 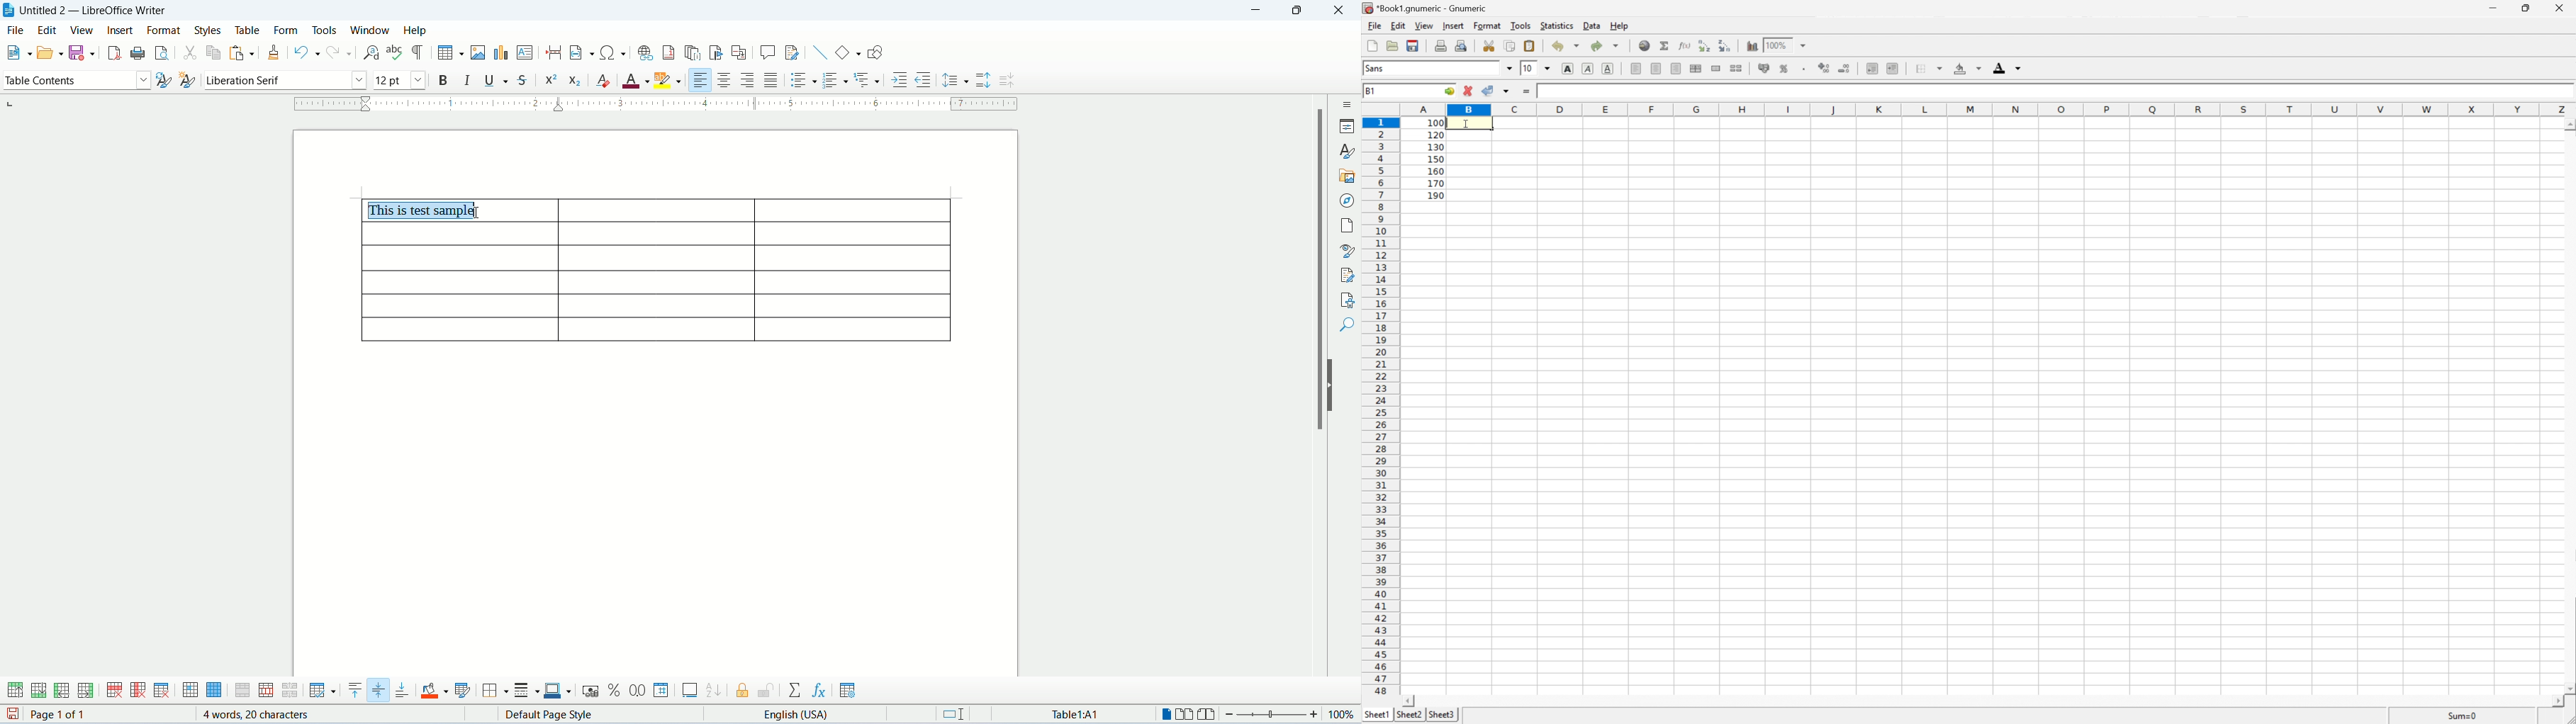 What do you see at coordinates (1752, 45) in the screenshot?
I see `Insert a chart` at bounding box center [1752, 45].